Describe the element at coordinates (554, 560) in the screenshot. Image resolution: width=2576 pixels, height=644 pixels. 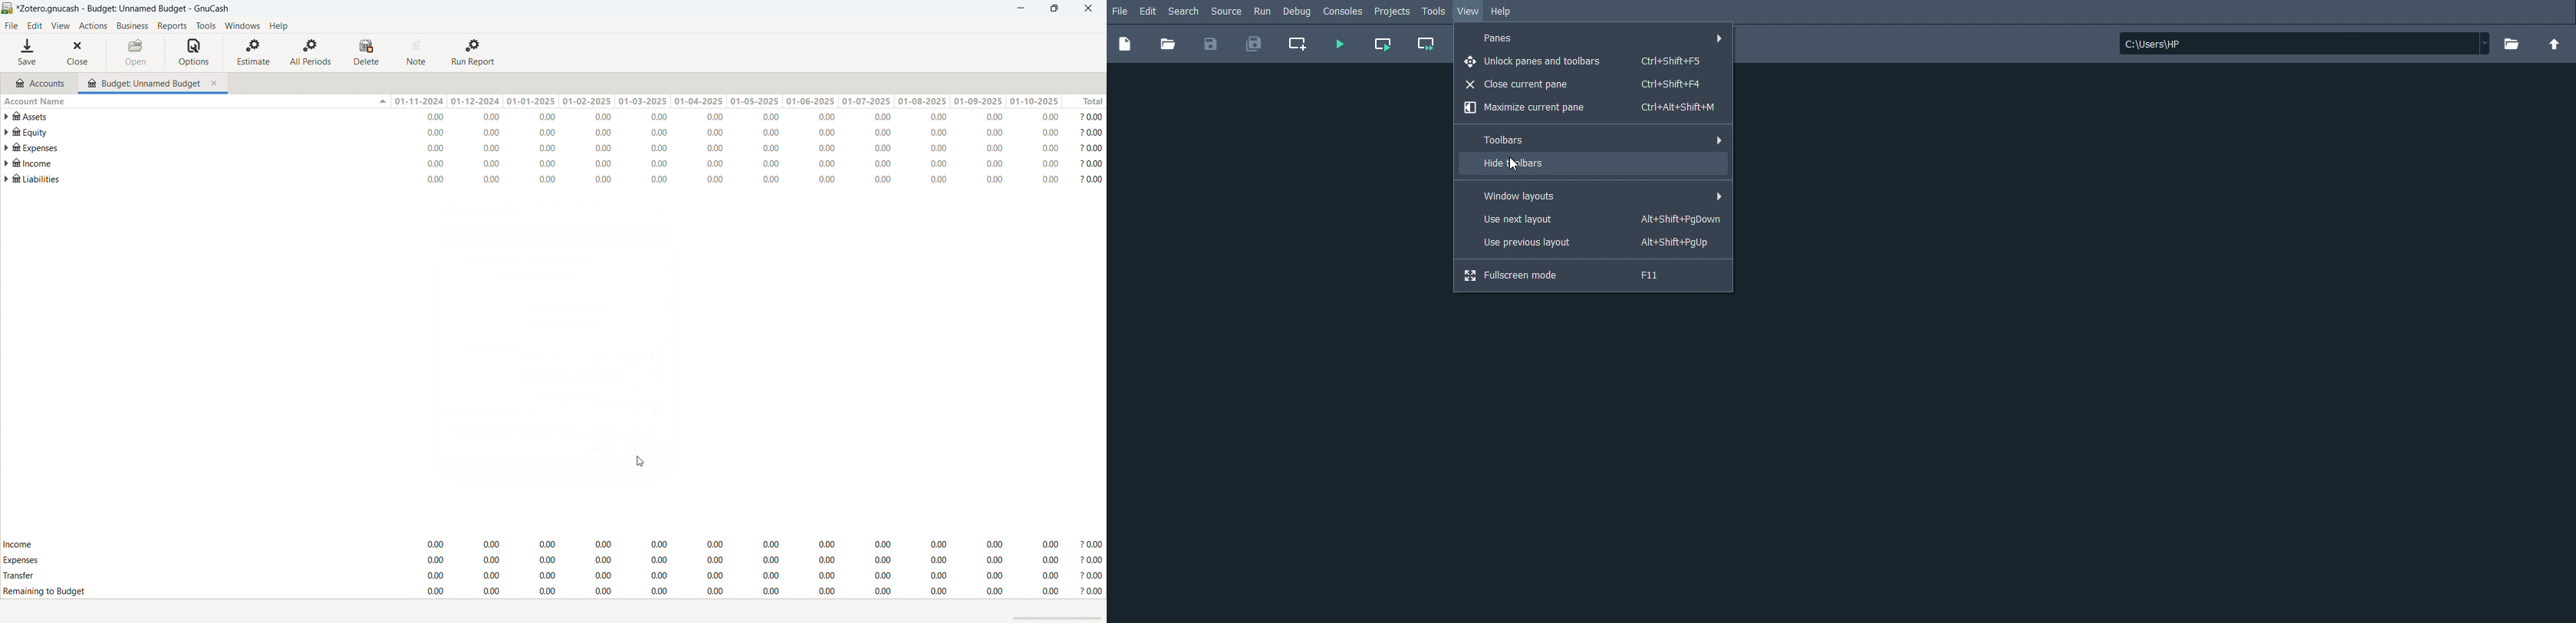
I see `expenses total` at that location.